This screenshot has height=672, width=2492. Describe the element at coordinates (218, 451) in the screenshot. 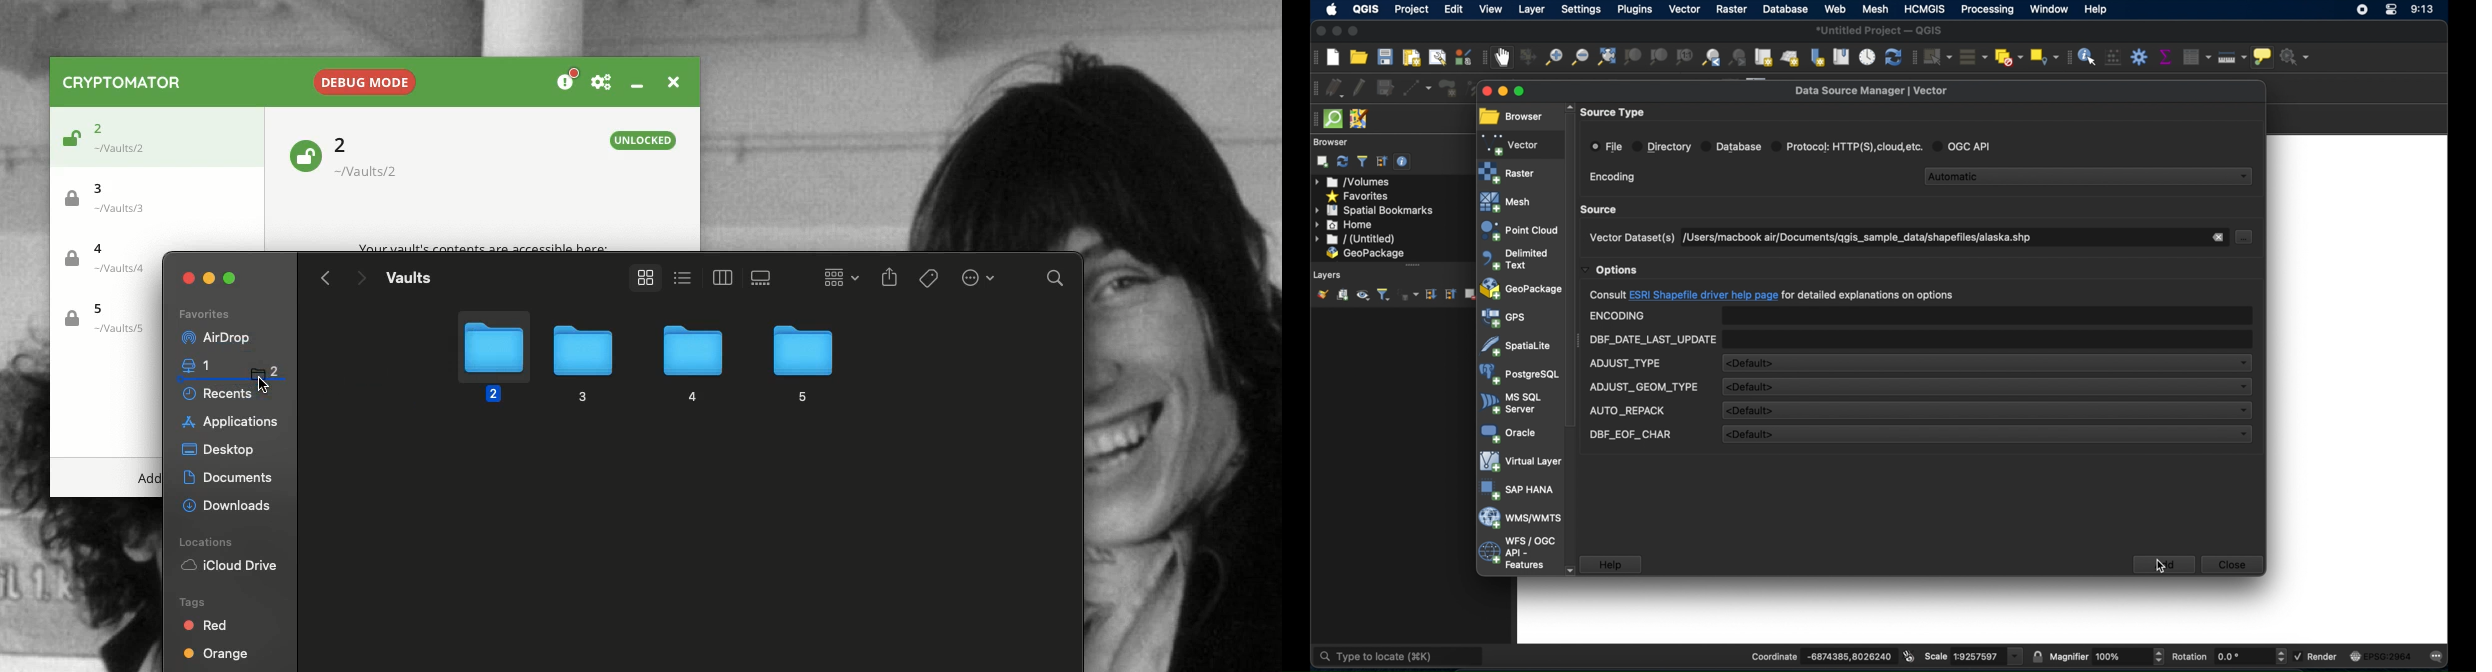

I see `Desktop` at that location.